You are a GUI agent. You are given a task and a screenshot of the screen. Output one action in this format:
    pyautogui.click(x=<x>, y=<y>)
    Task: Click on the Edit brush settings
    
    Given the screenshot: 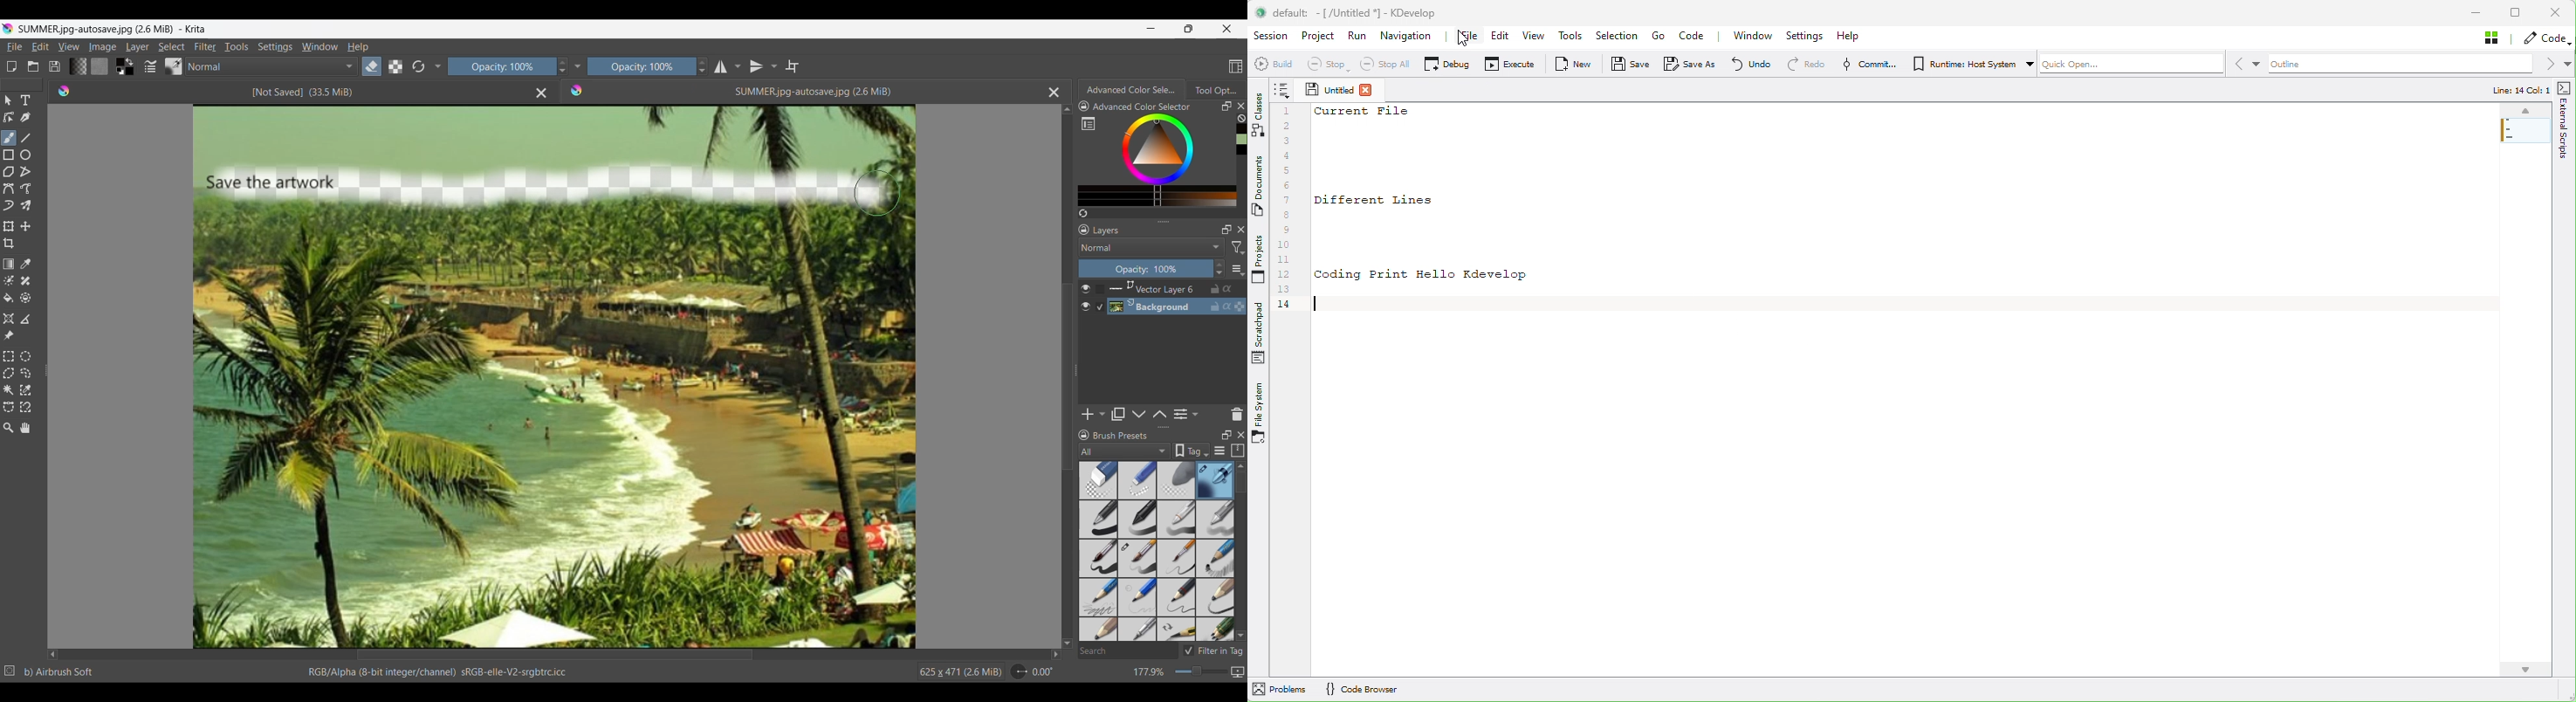 What is the action you would take?
    pyautogui.click(x=150, y=66)
    